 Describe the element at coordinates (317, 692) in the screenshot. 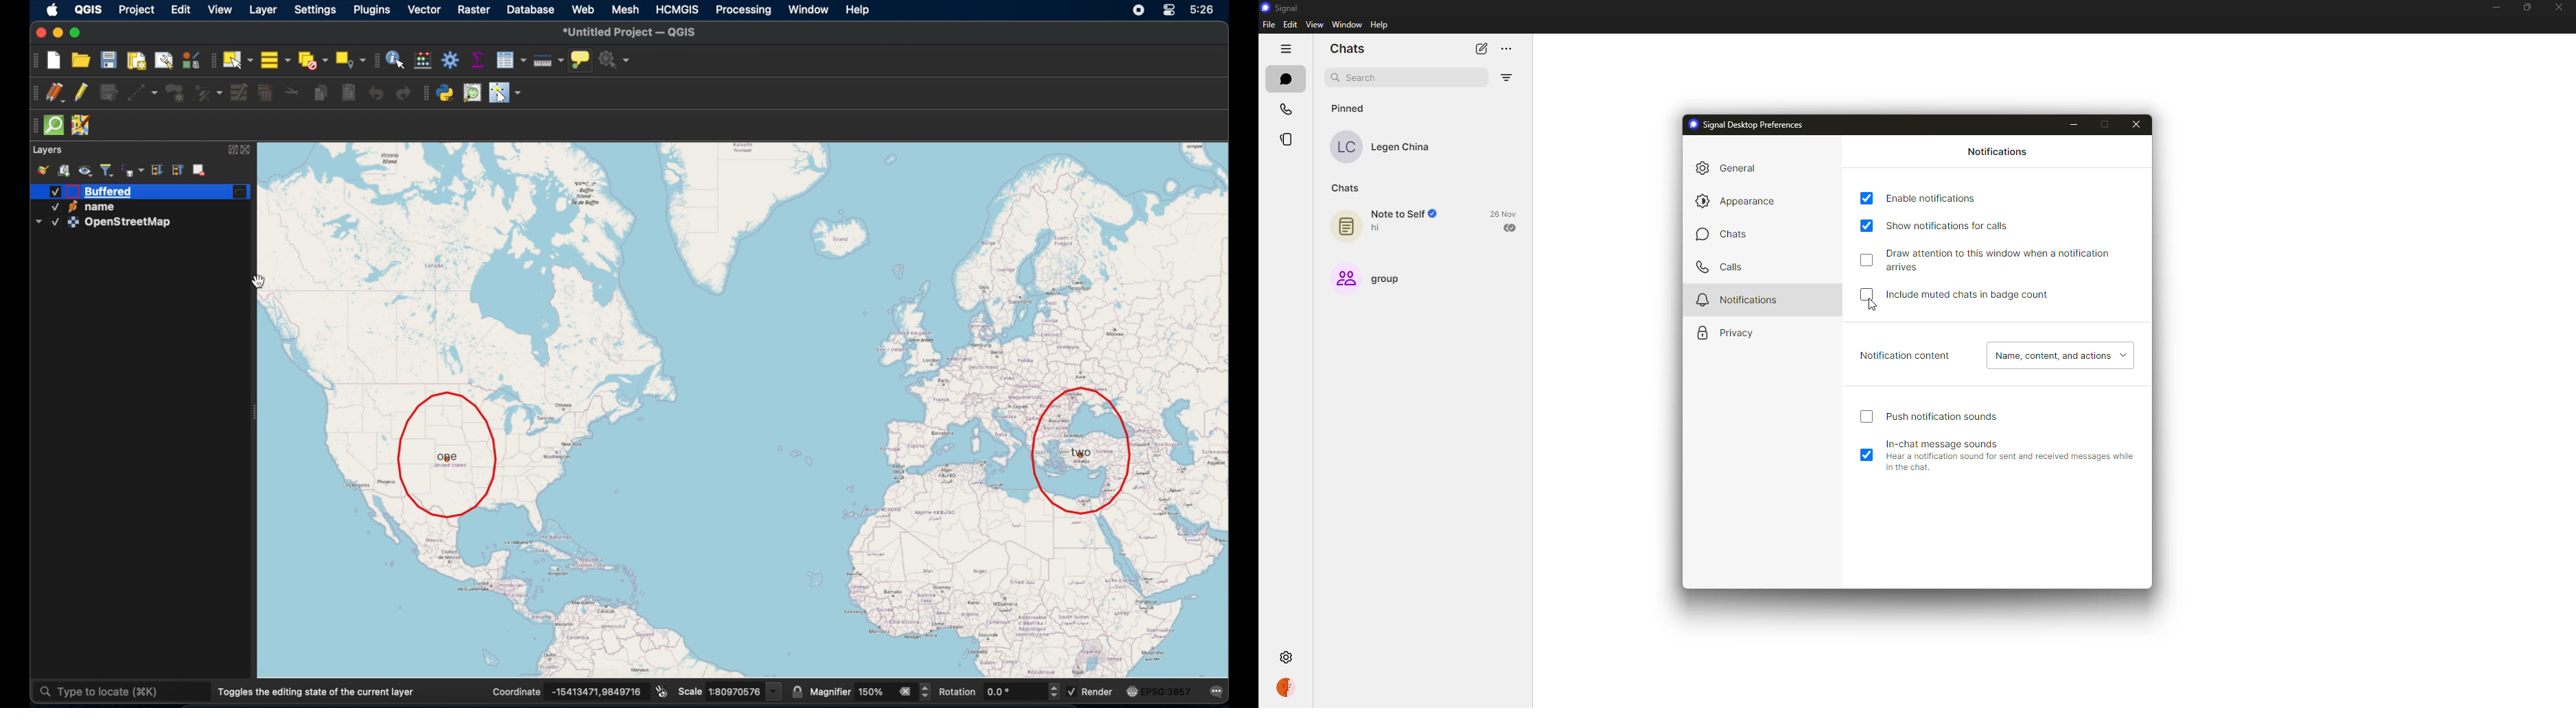

I see `toggles the editing state of the current layer` at that location.